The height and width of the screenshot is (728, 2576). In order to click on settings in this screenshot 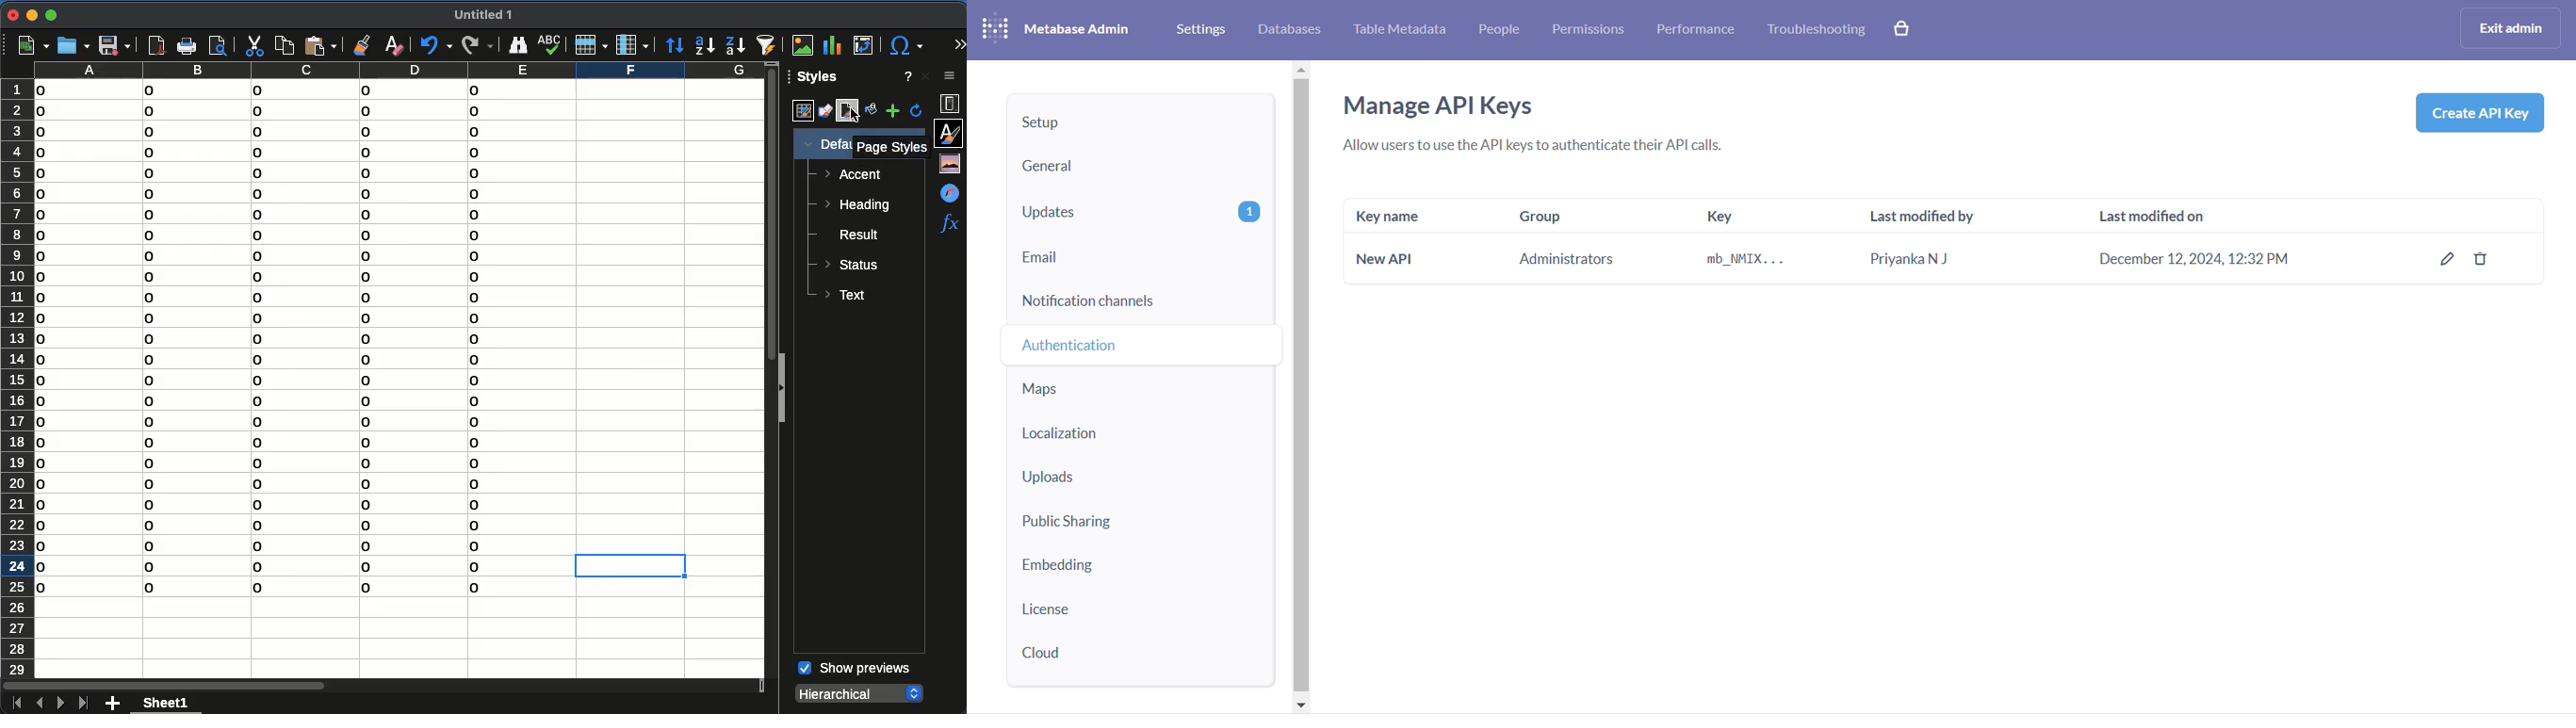, I will do `click(1198, 29)`.